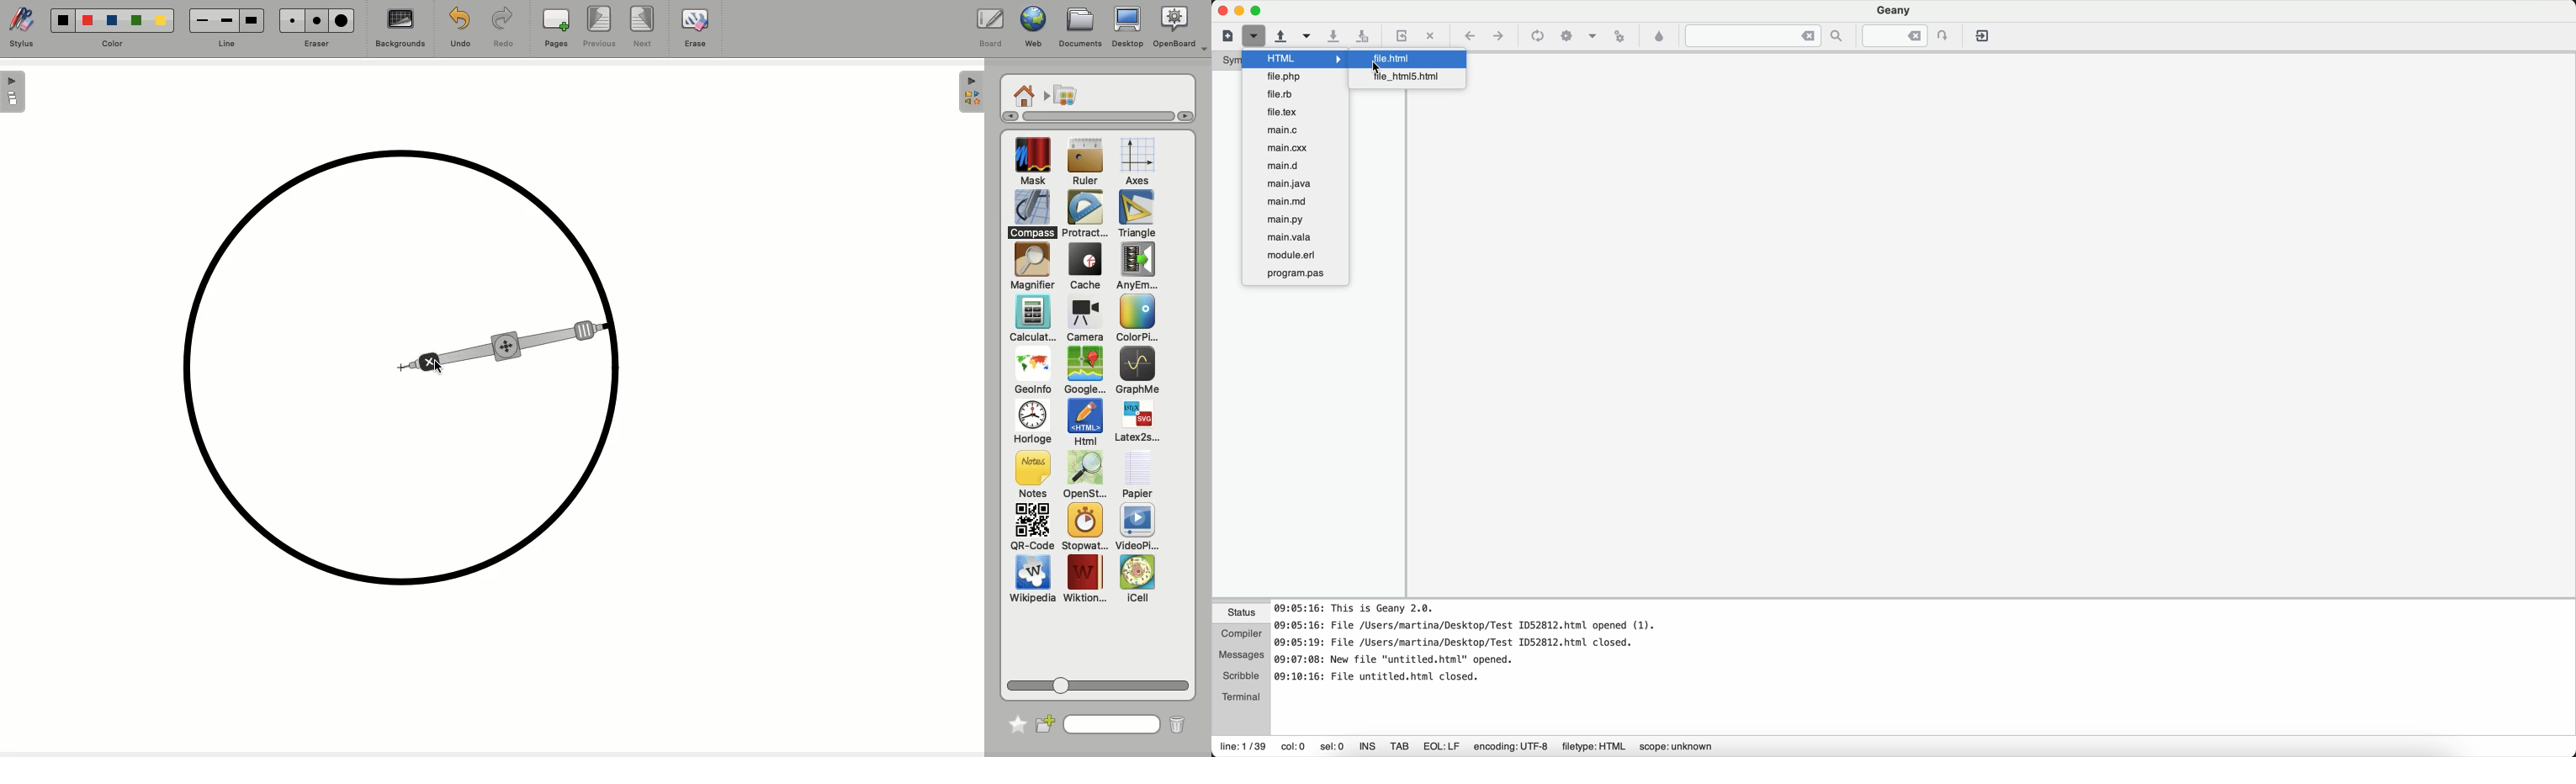  Describe the element at coordinates (694, 27) in the screenshot. I see `Erase` at that location.